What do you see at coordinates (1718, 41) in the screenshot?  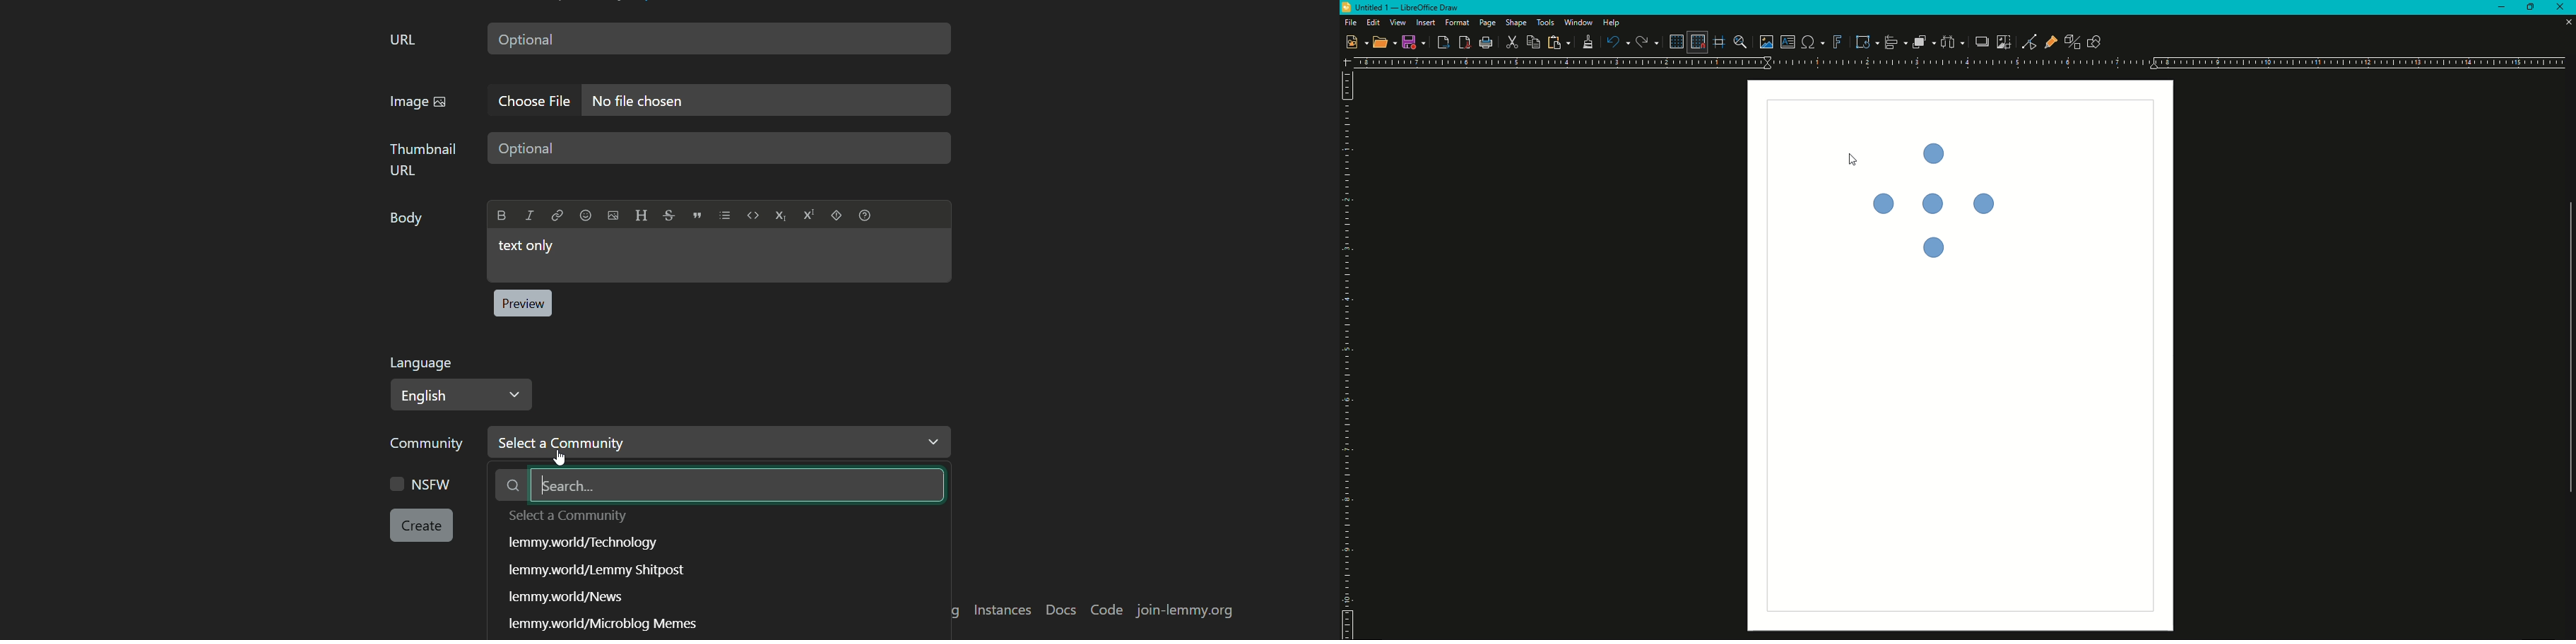 I see `Helplines` at bounding box center [1718, 41].